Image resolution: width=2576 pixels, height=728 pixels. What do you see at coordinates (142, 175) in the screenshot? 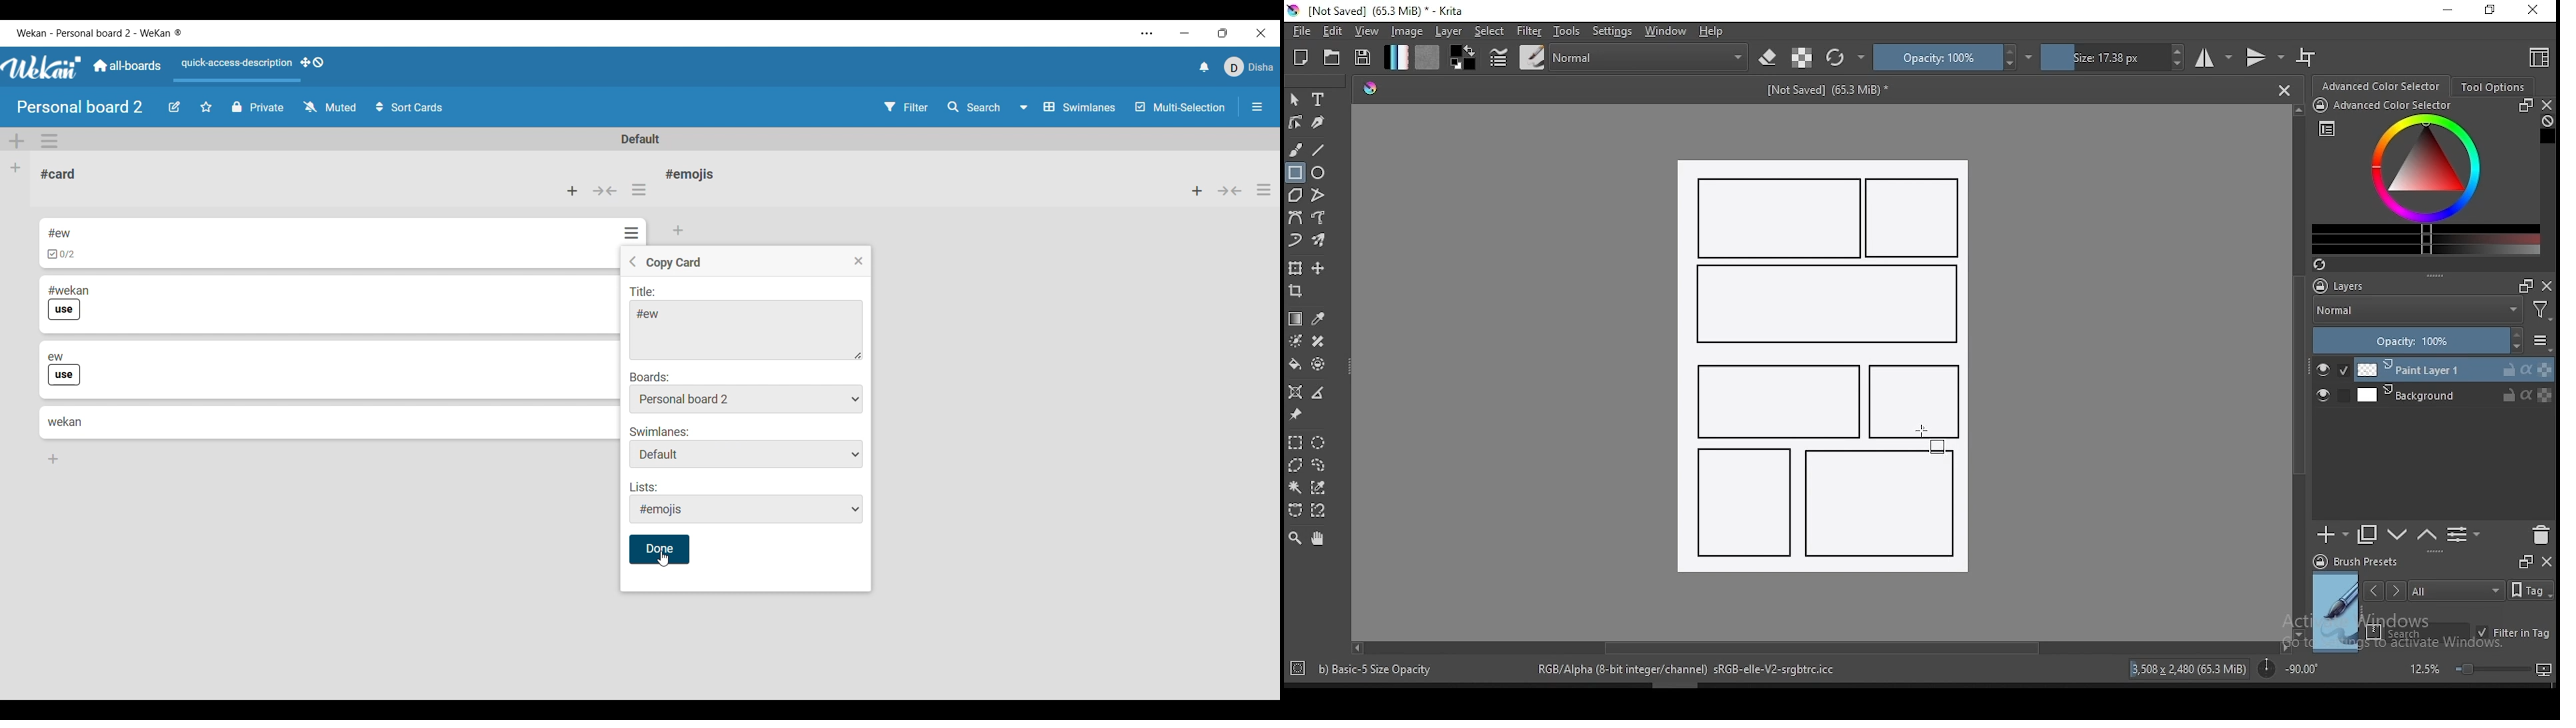
I see `Current list` at bounding box center [142, 175].